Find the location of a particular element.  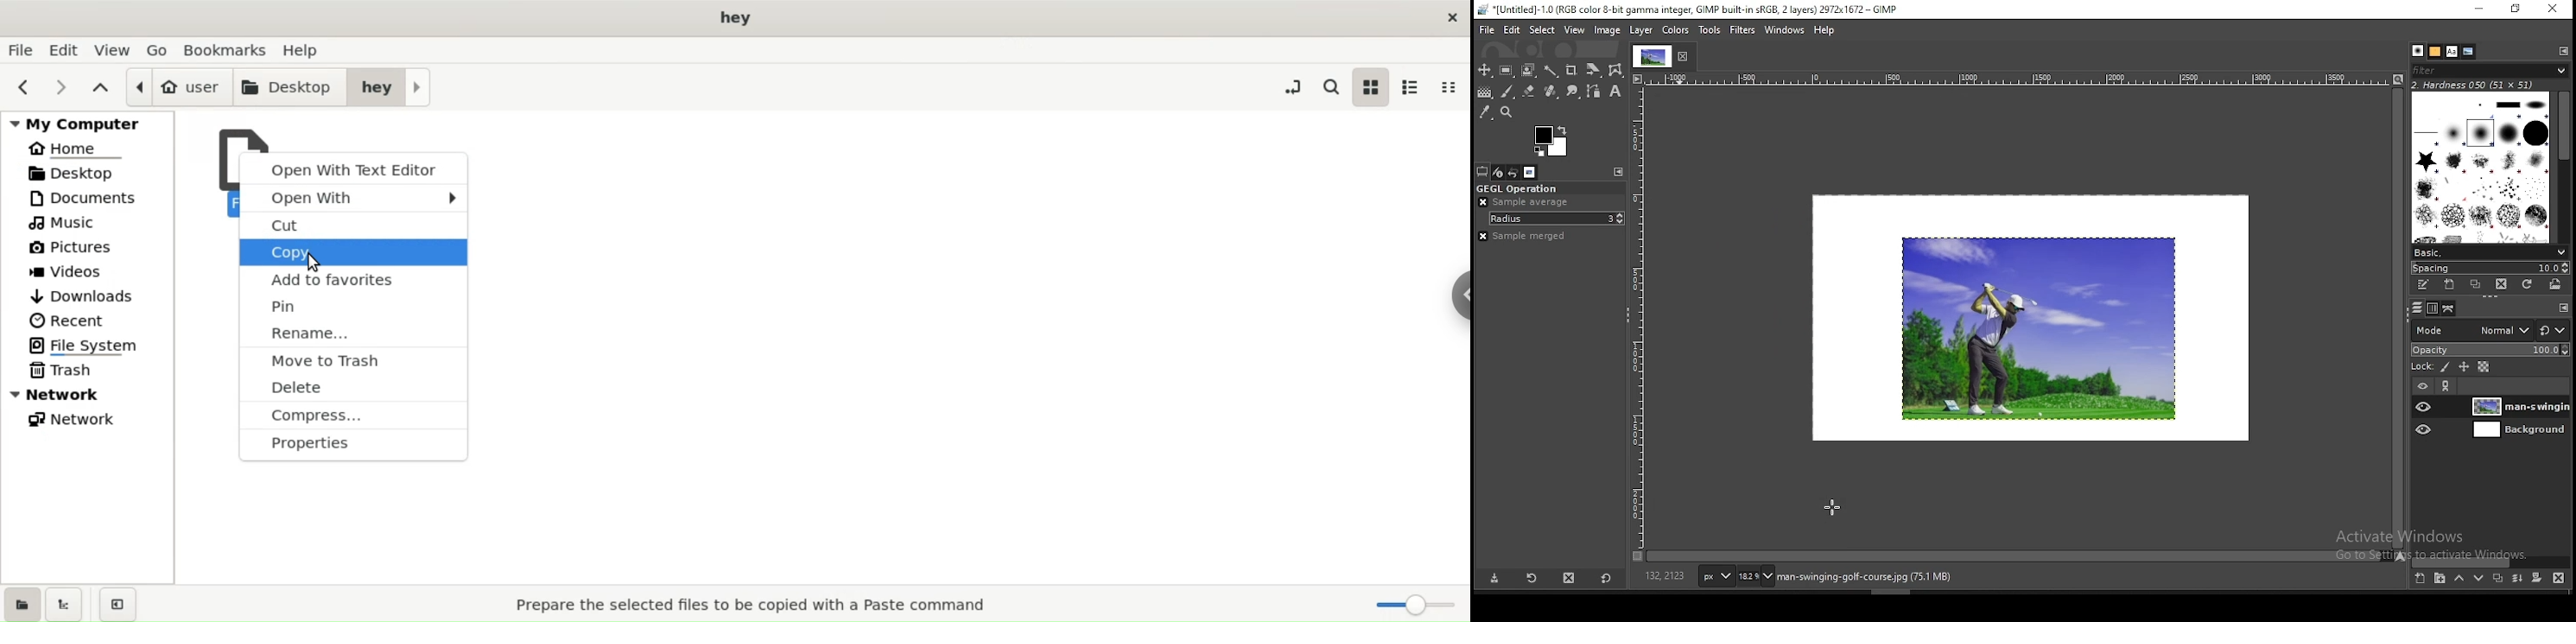

close window is located at coordinates (2554, 10).